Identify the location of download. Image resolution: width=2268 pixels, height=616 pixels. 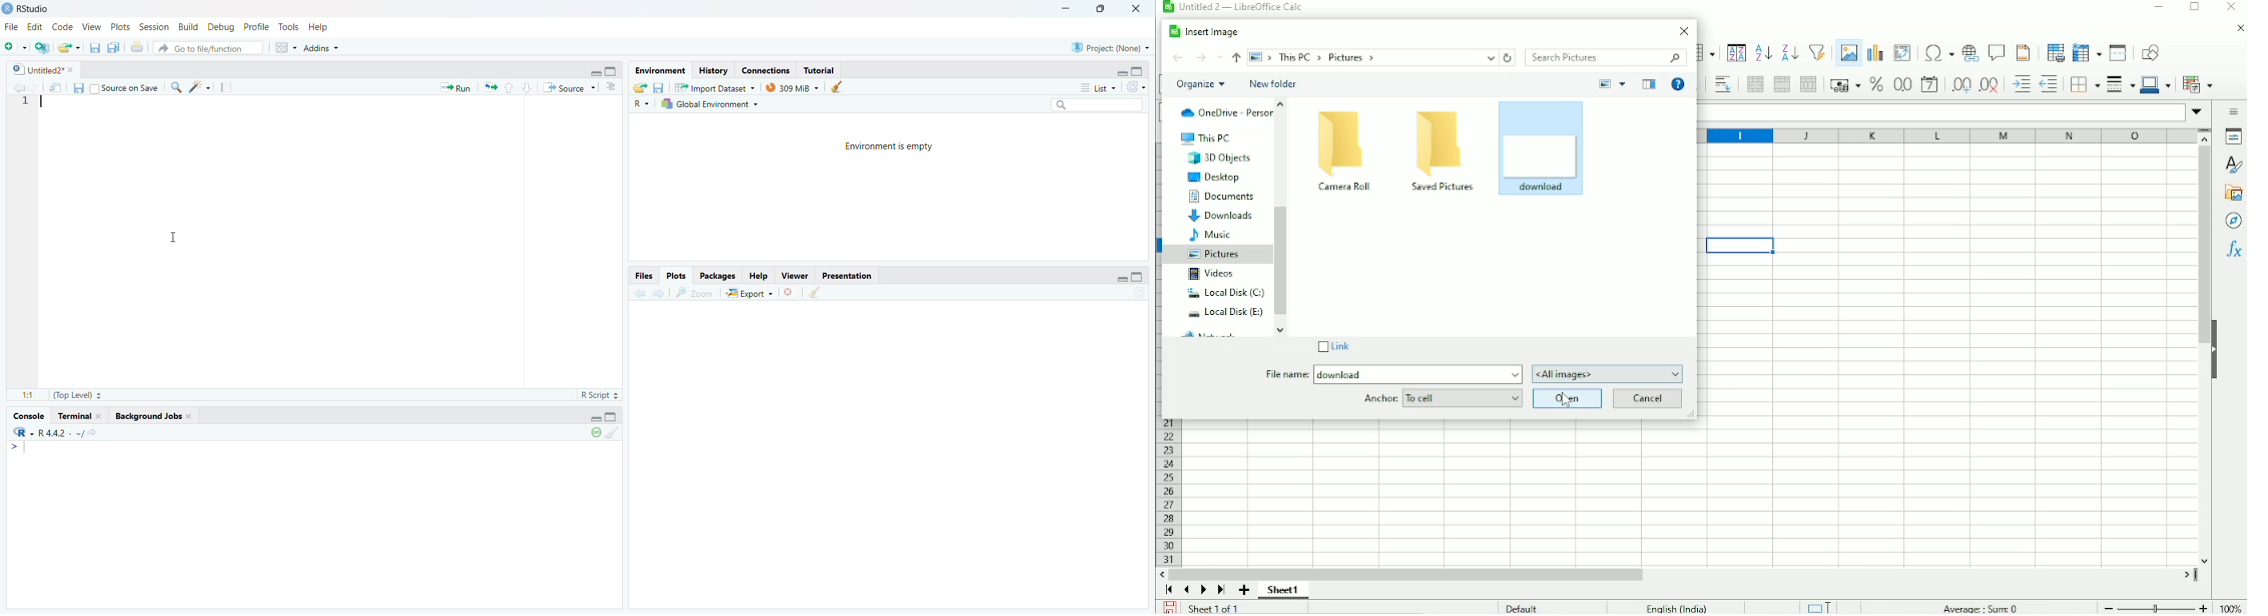
(1339, 374).